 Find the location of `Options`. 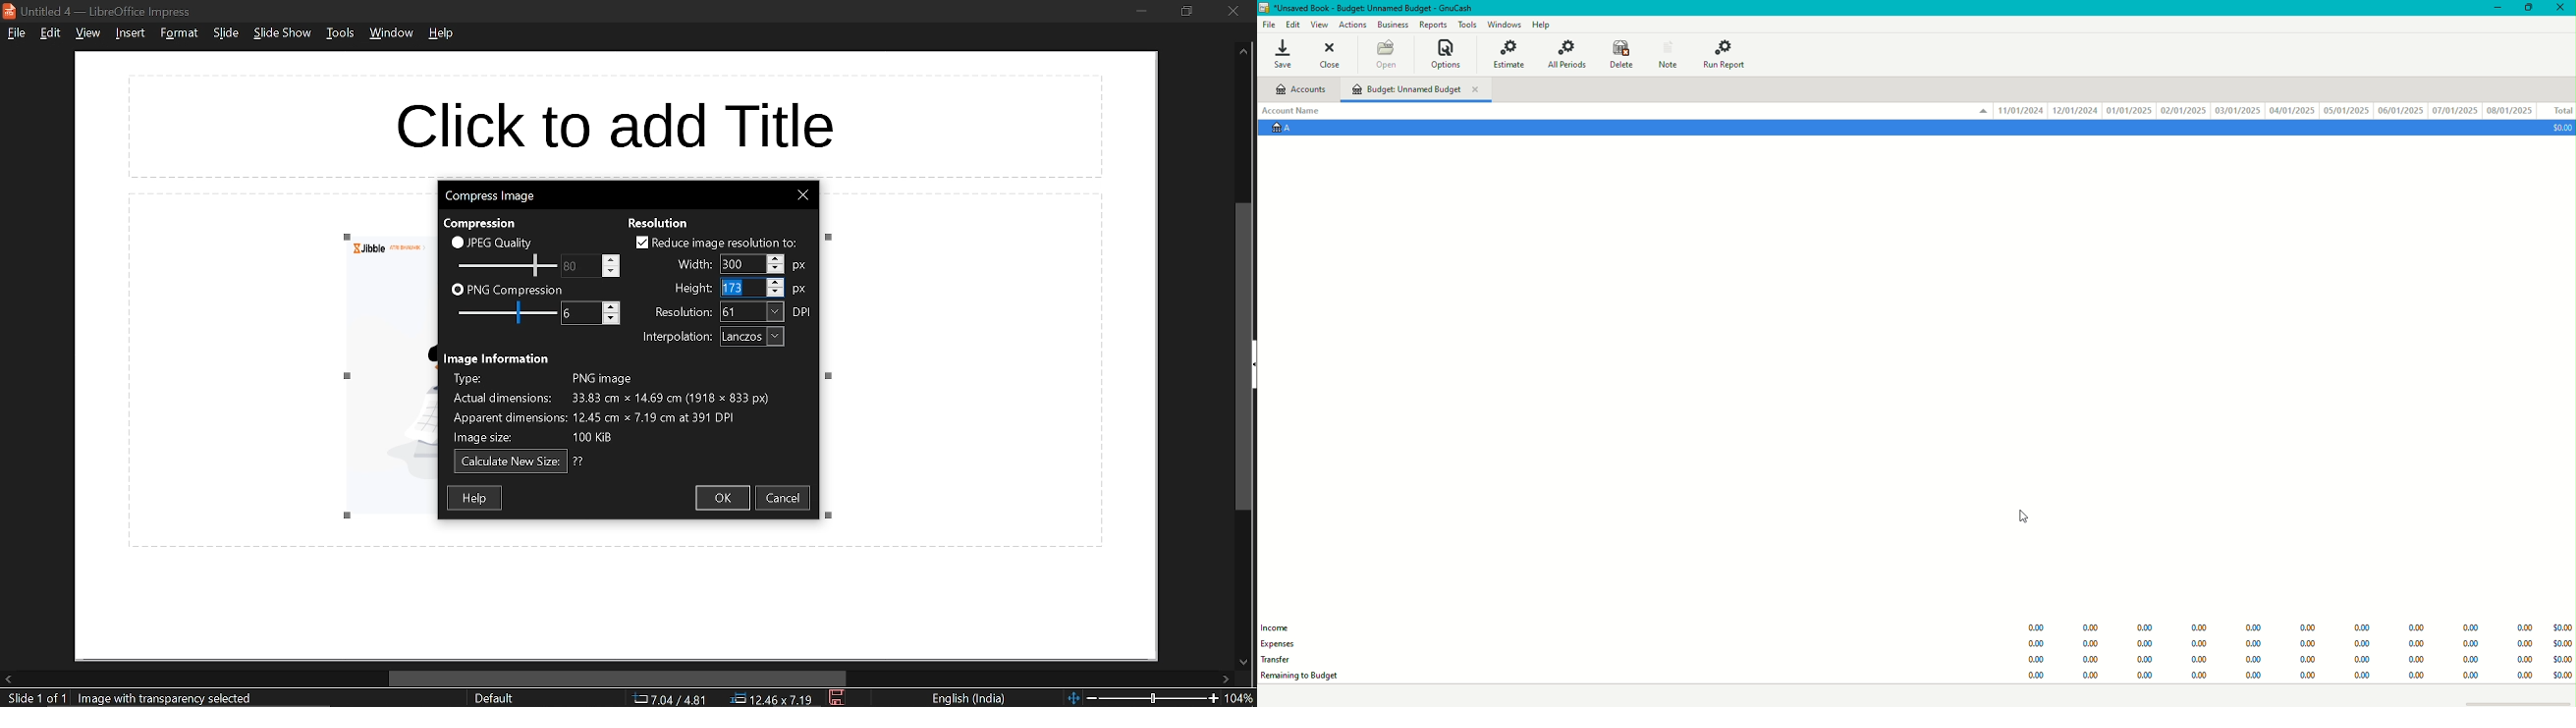

Options is located at coordinates (1448, 55).